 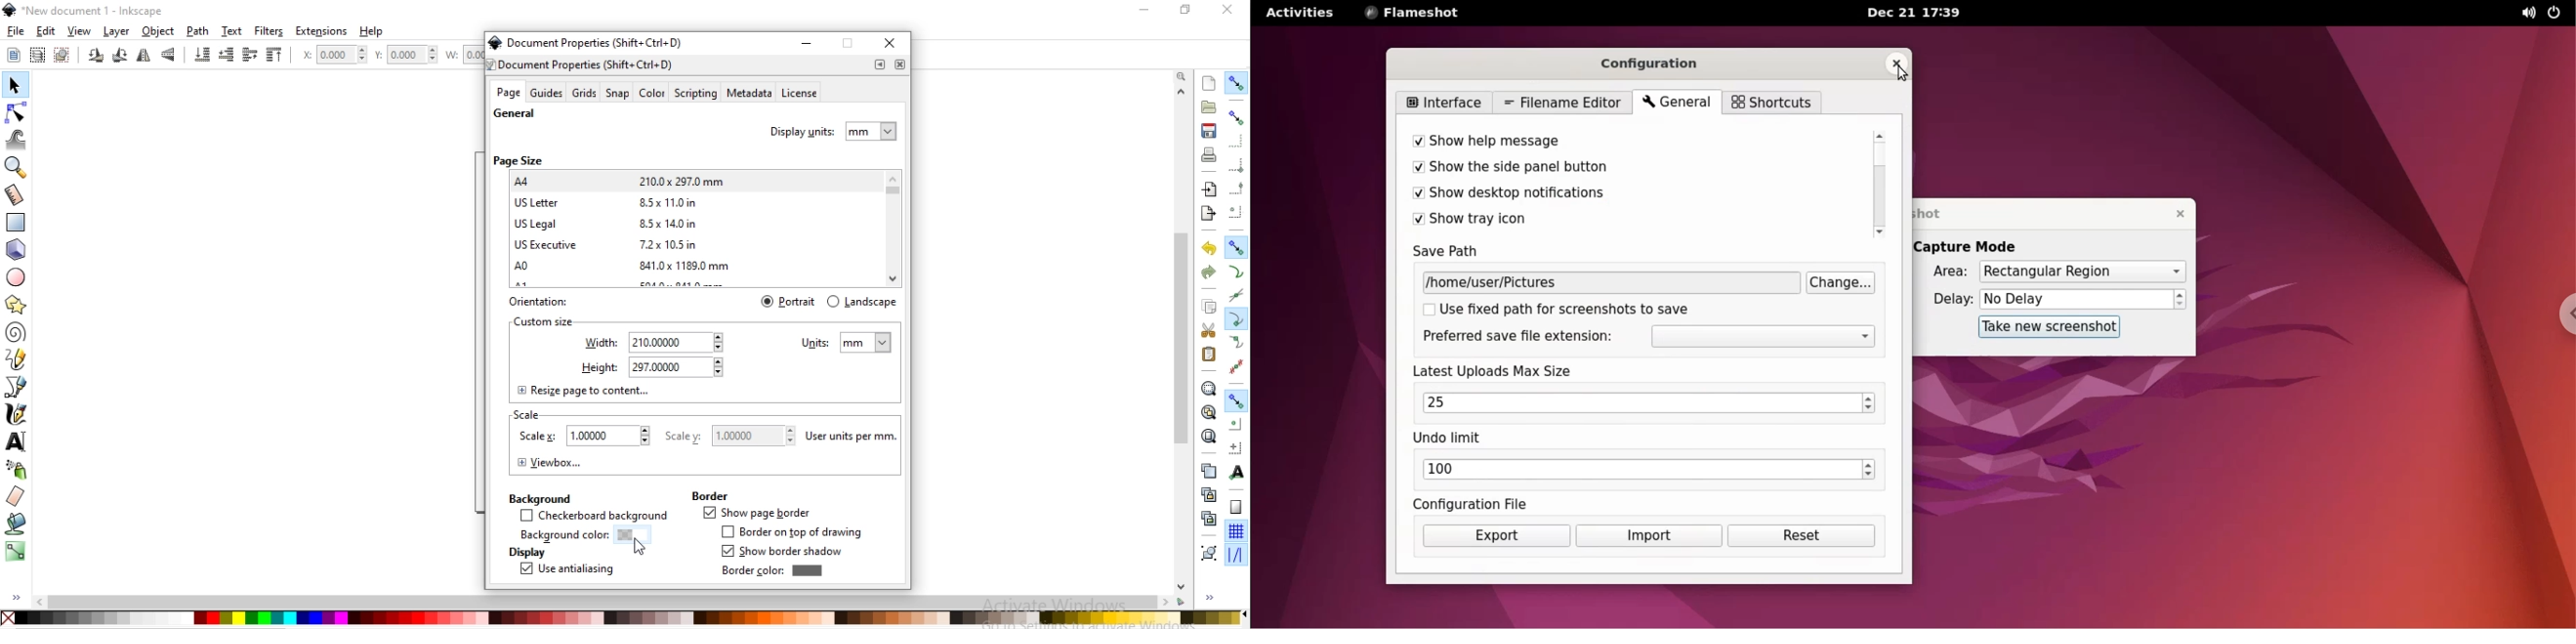 I want to click on select all objects in all visible and unlocked layer, so click(x=33, y=54).